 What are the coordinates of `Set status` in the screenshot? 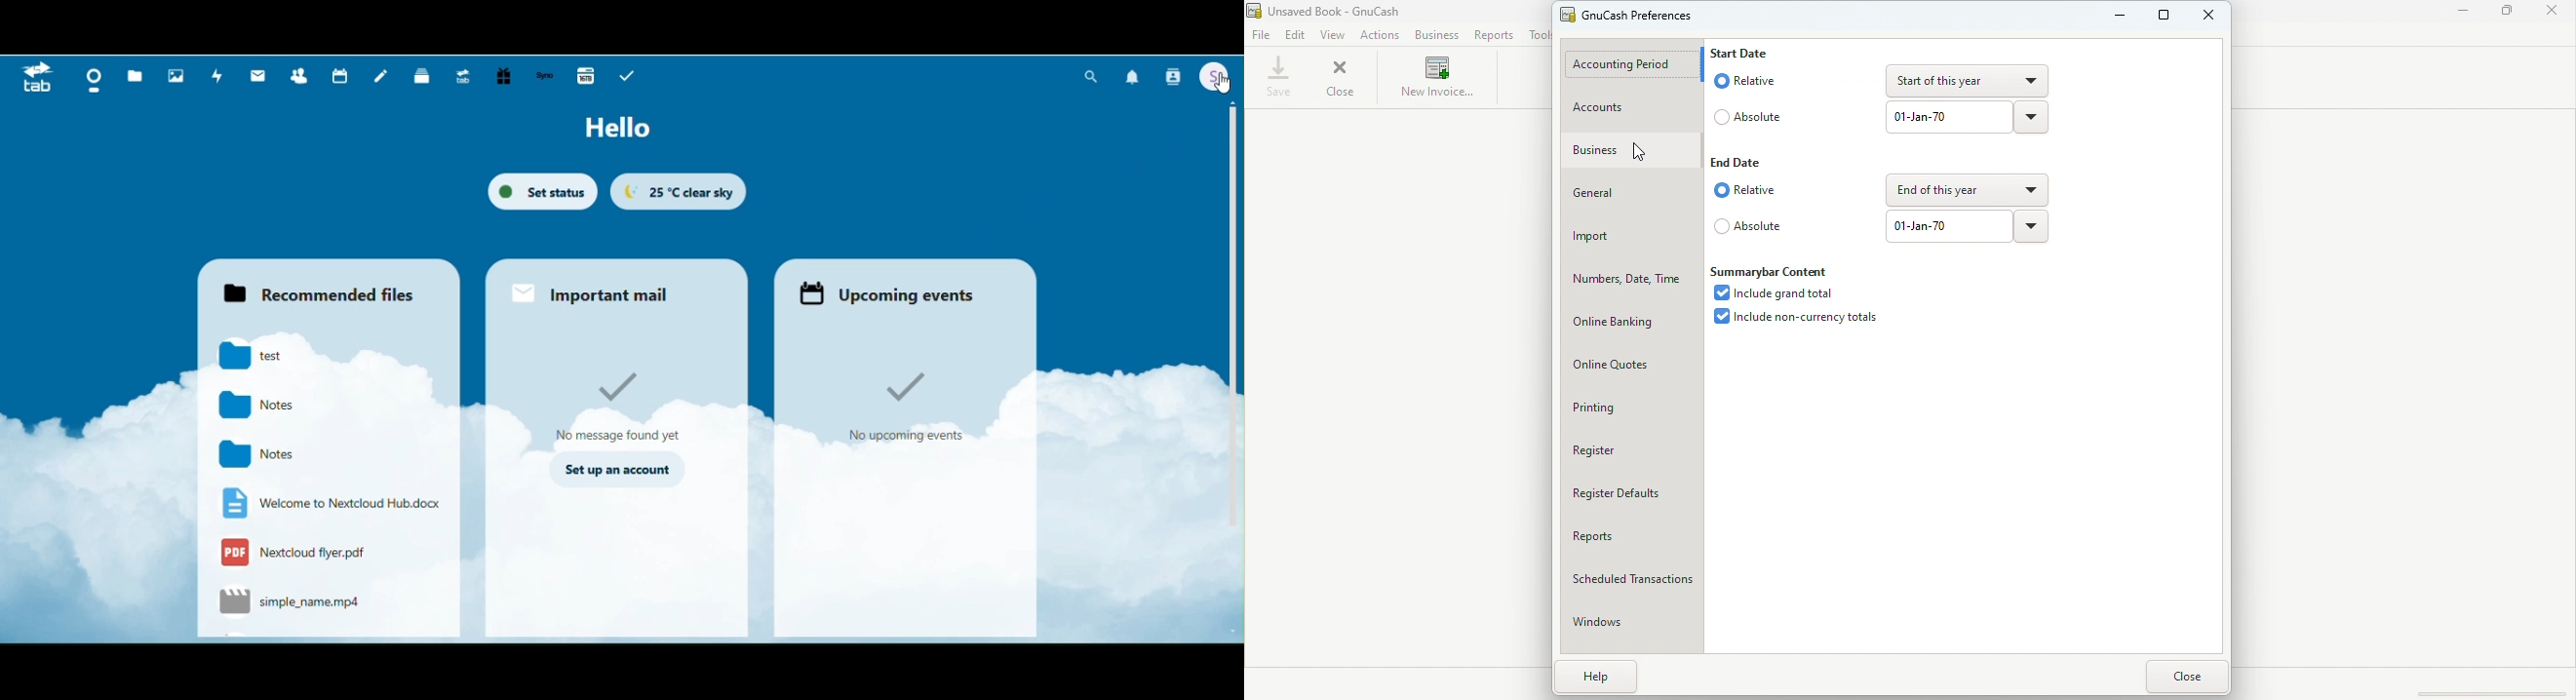 It's located at (543, 192).